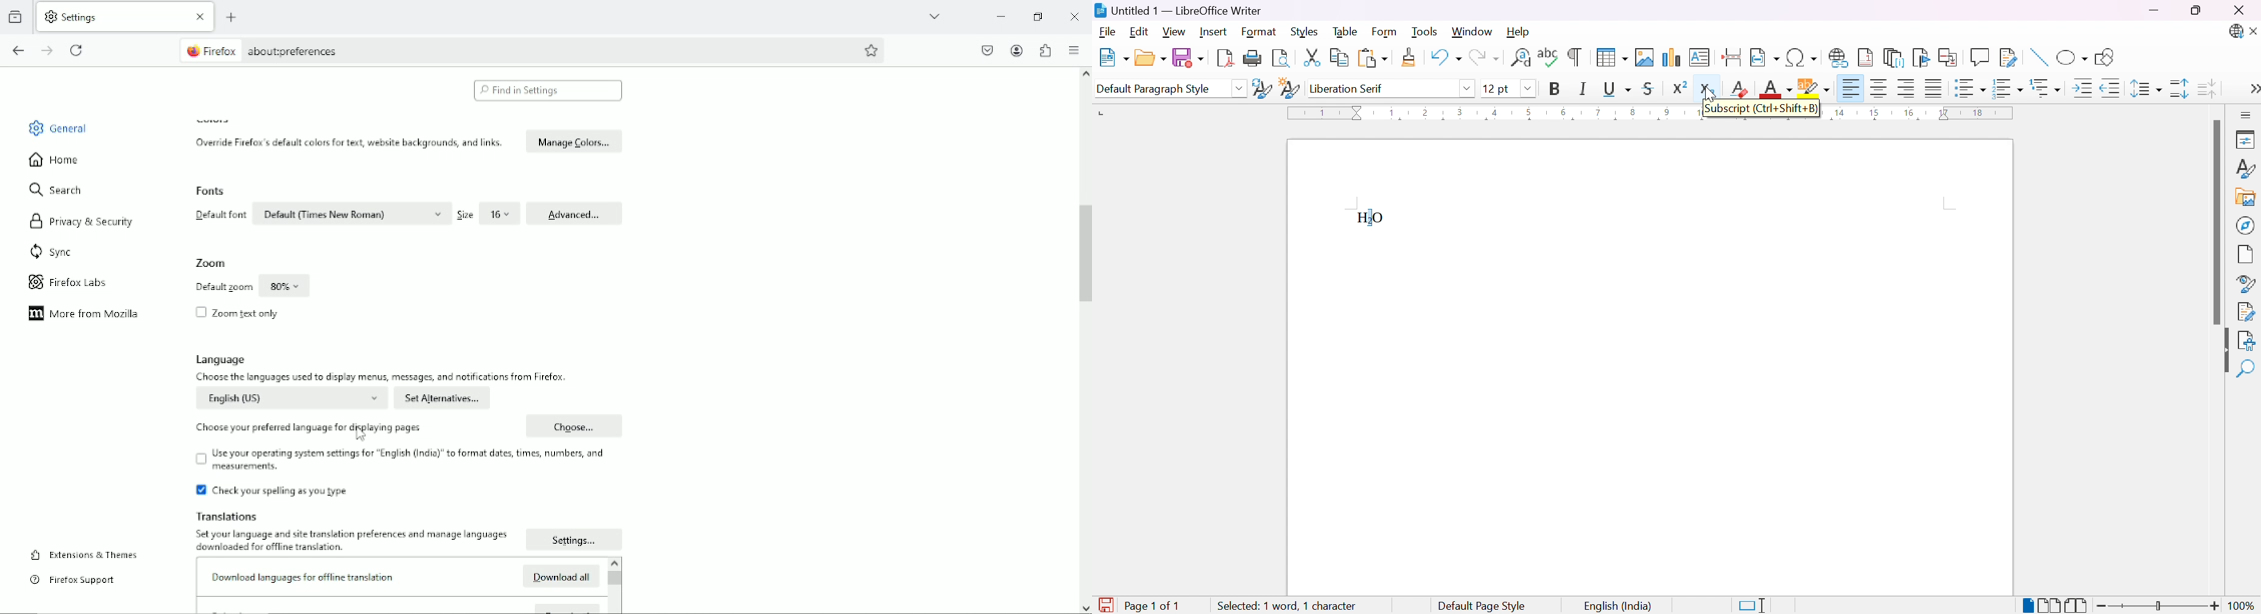  What do you see at coordinates (614, 586) in the screenshot?
I see `Scroll Bar` at bounding box center [614, 586].